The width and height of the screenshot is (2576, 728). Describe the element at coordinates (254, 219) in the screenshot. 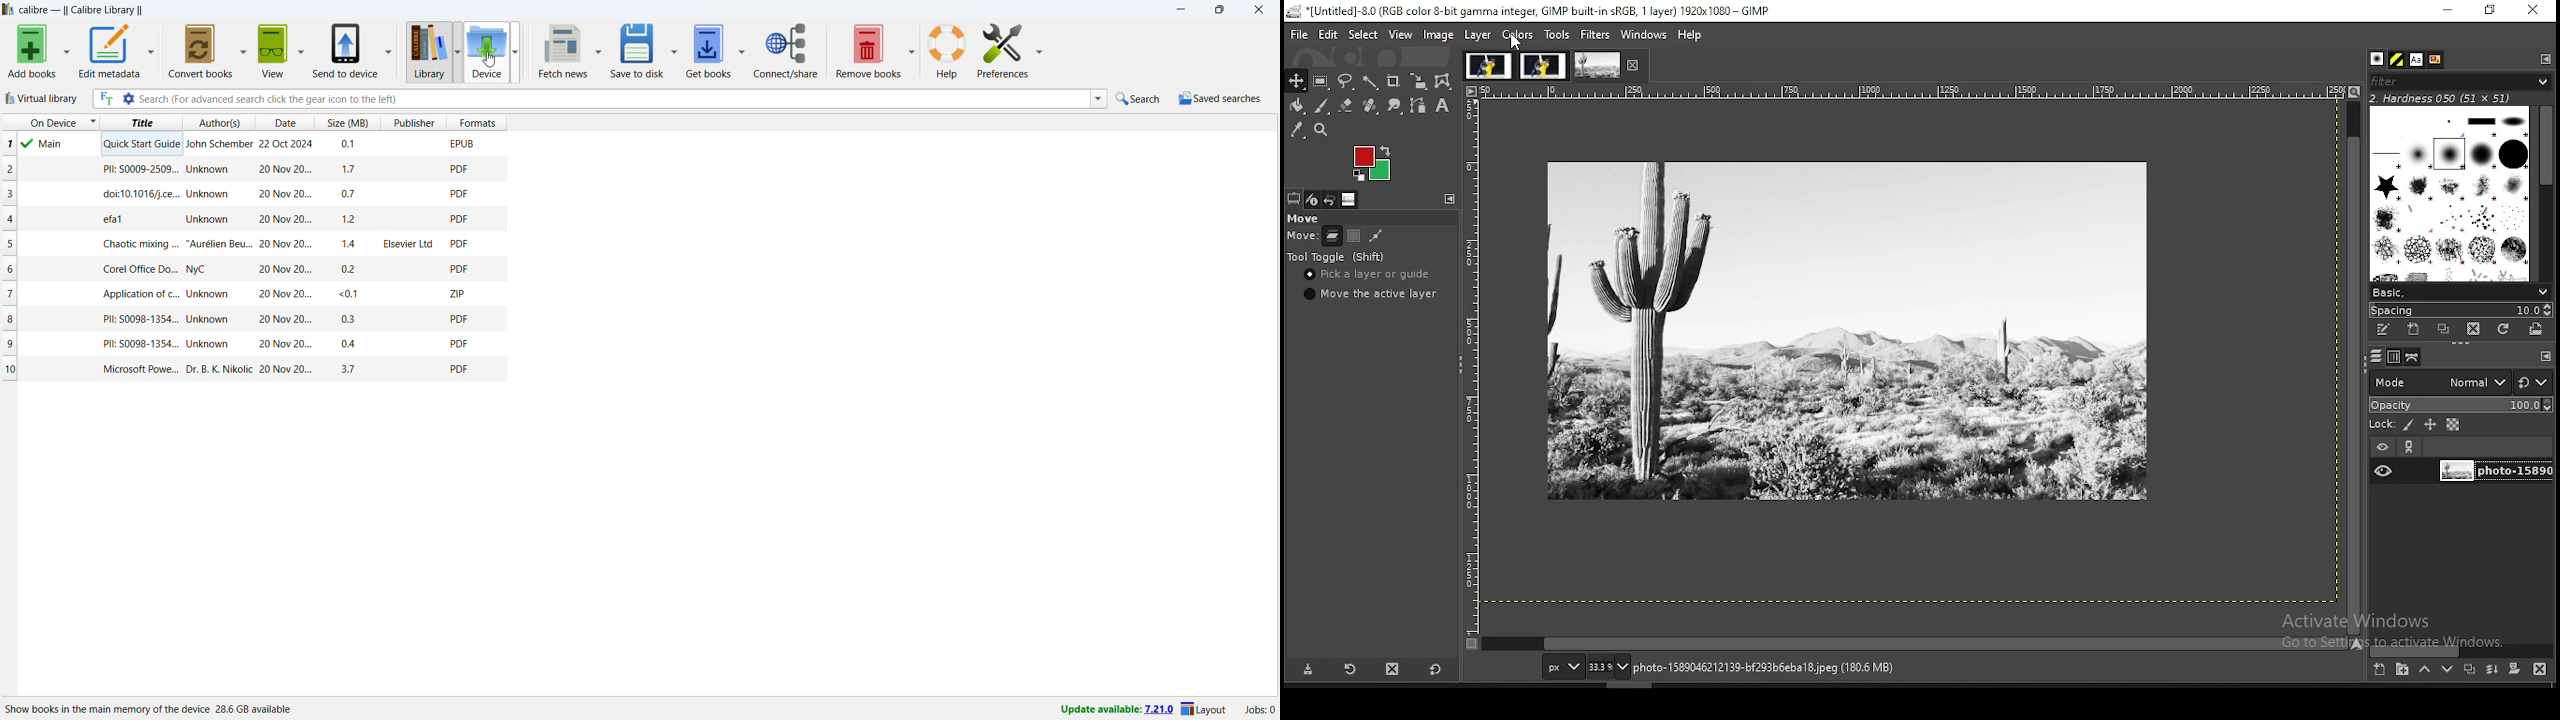

I see `one book entry` at that location.